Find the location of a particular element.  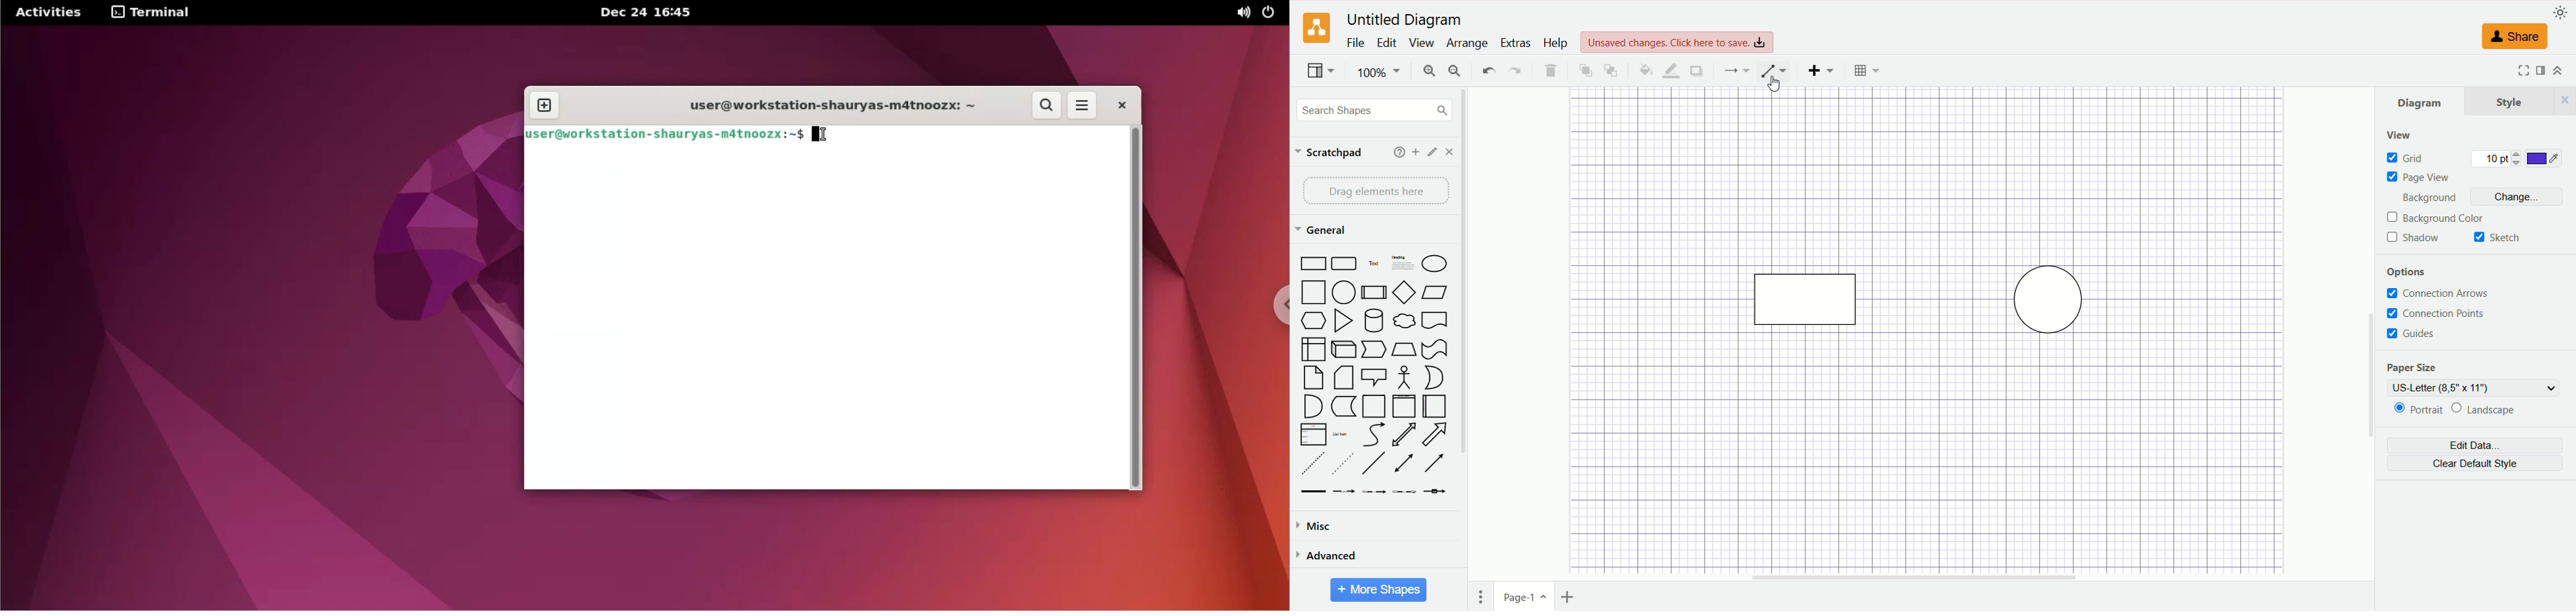

general is located at coordinates (1321, 230).